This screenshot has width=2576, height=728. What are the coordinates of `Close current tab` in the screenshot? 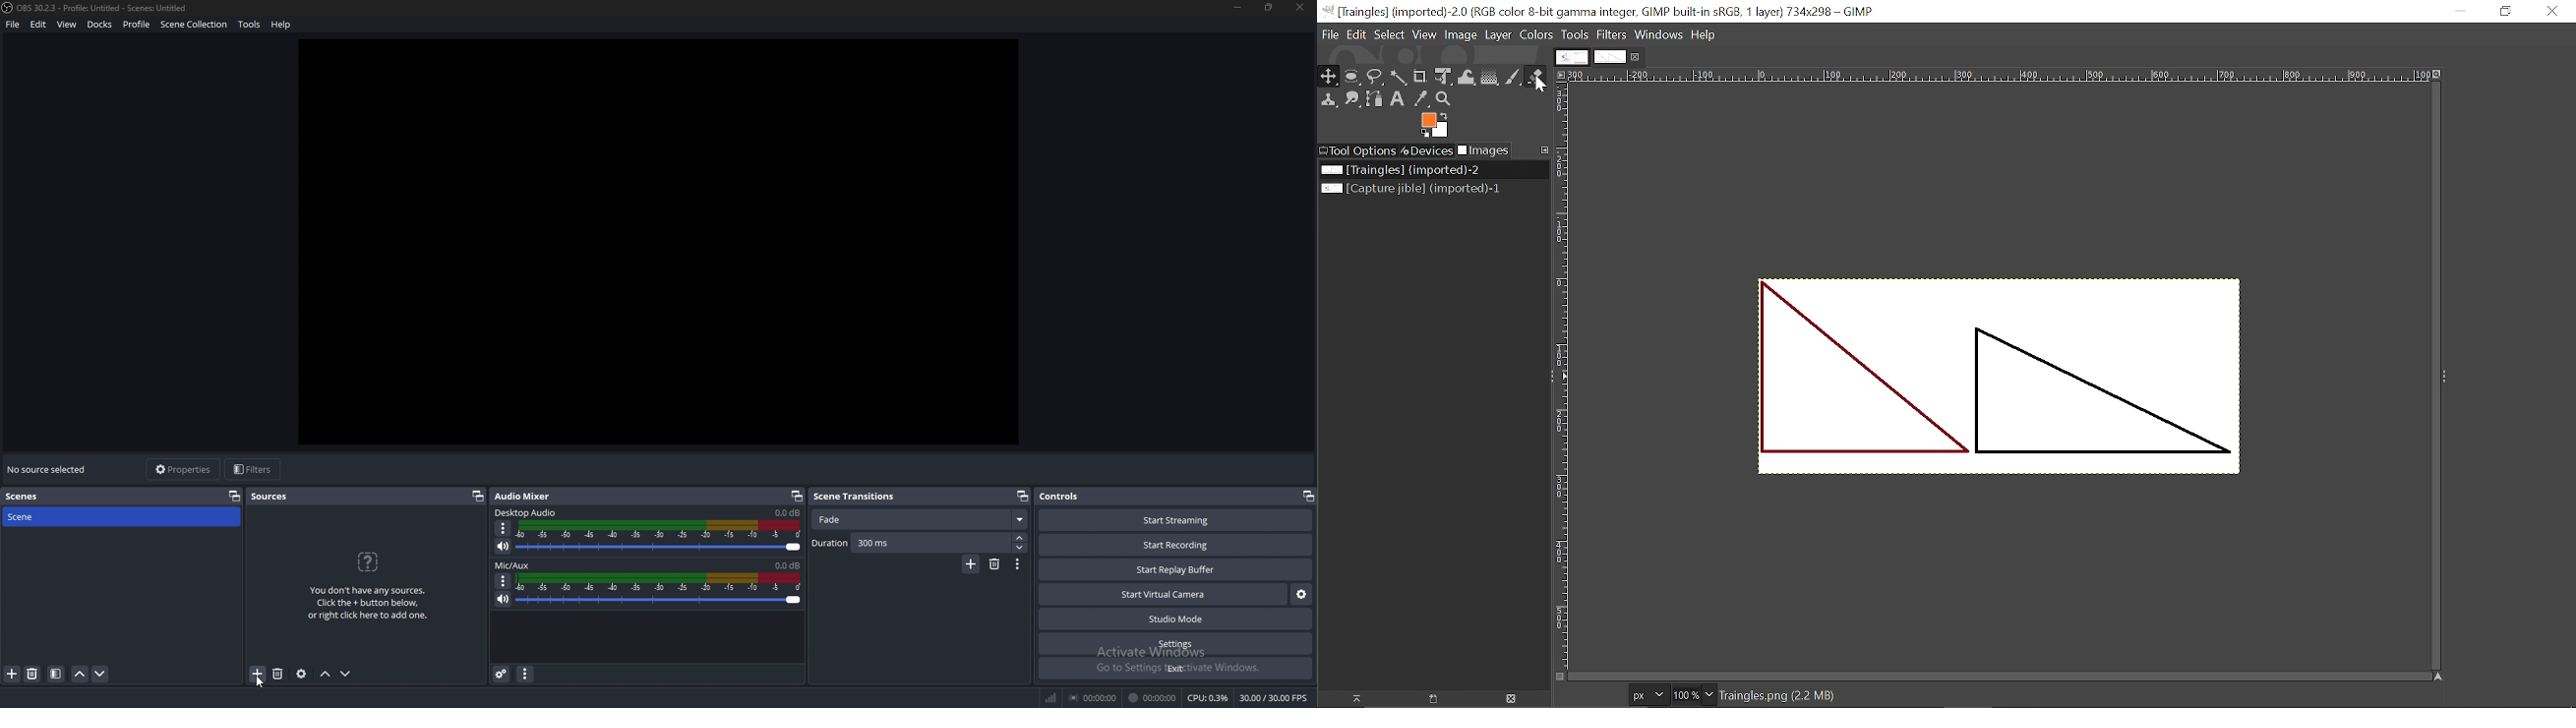 It's located at (1639, 57).